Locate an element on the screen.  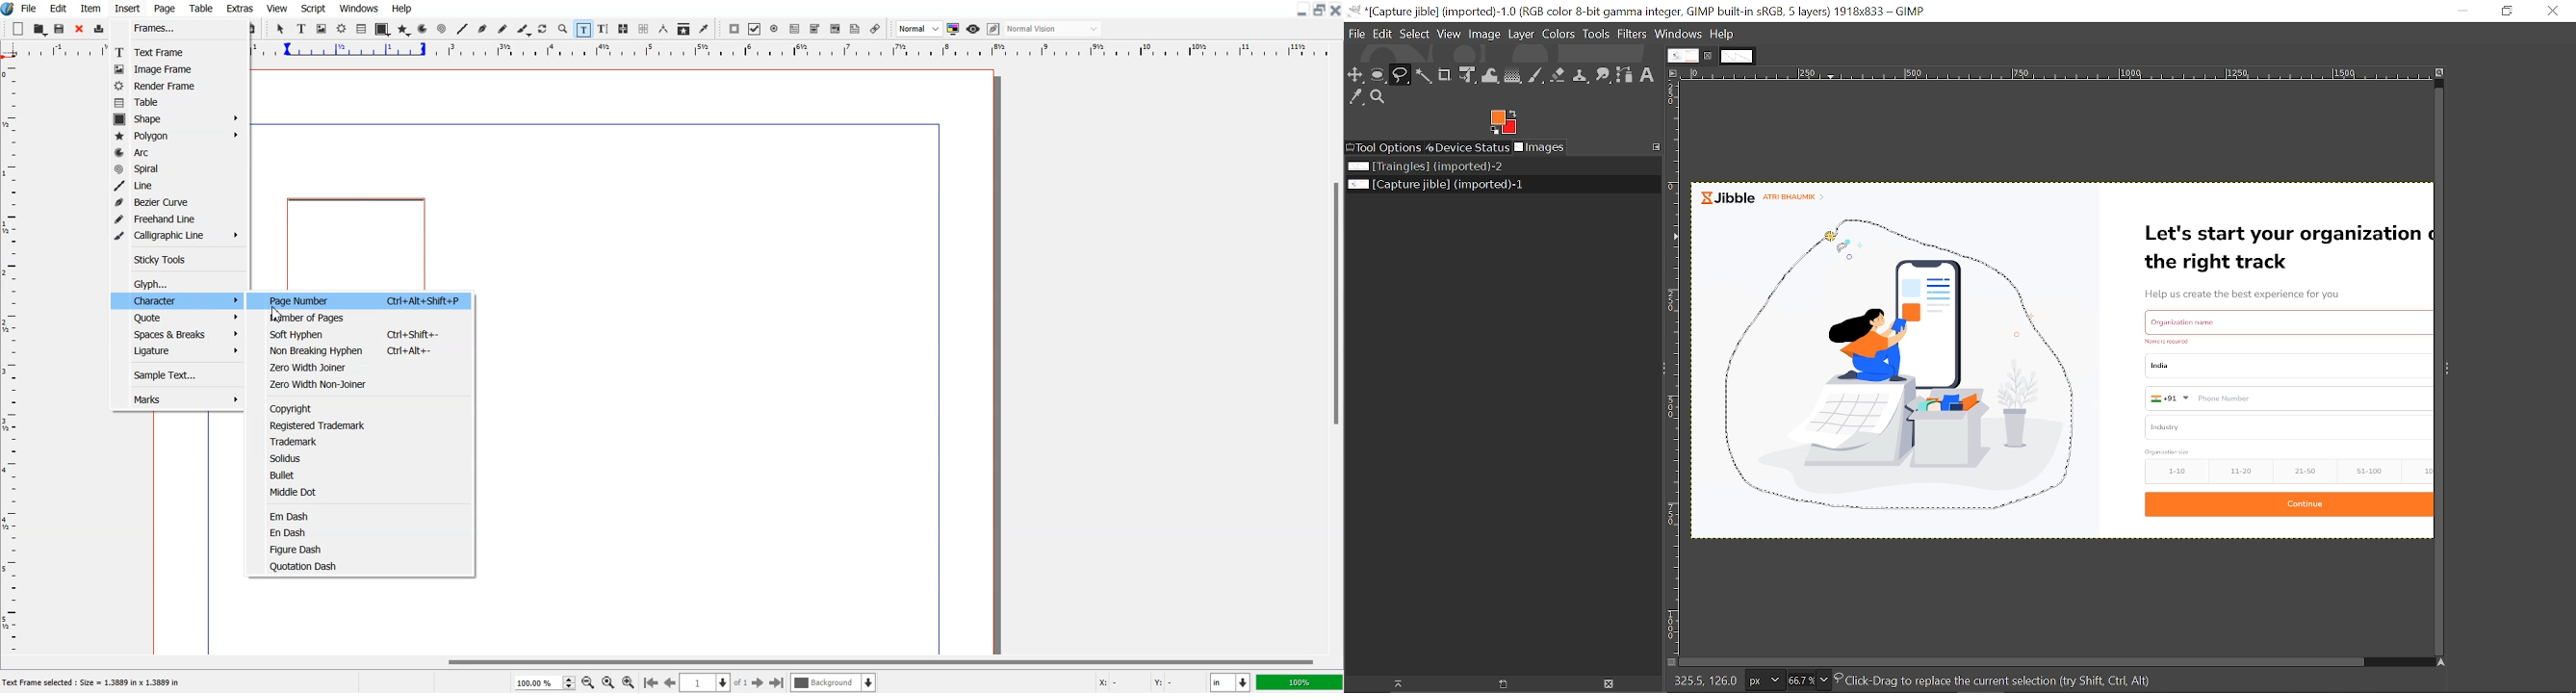
PDF Text field is located at coordinates (815, 29).